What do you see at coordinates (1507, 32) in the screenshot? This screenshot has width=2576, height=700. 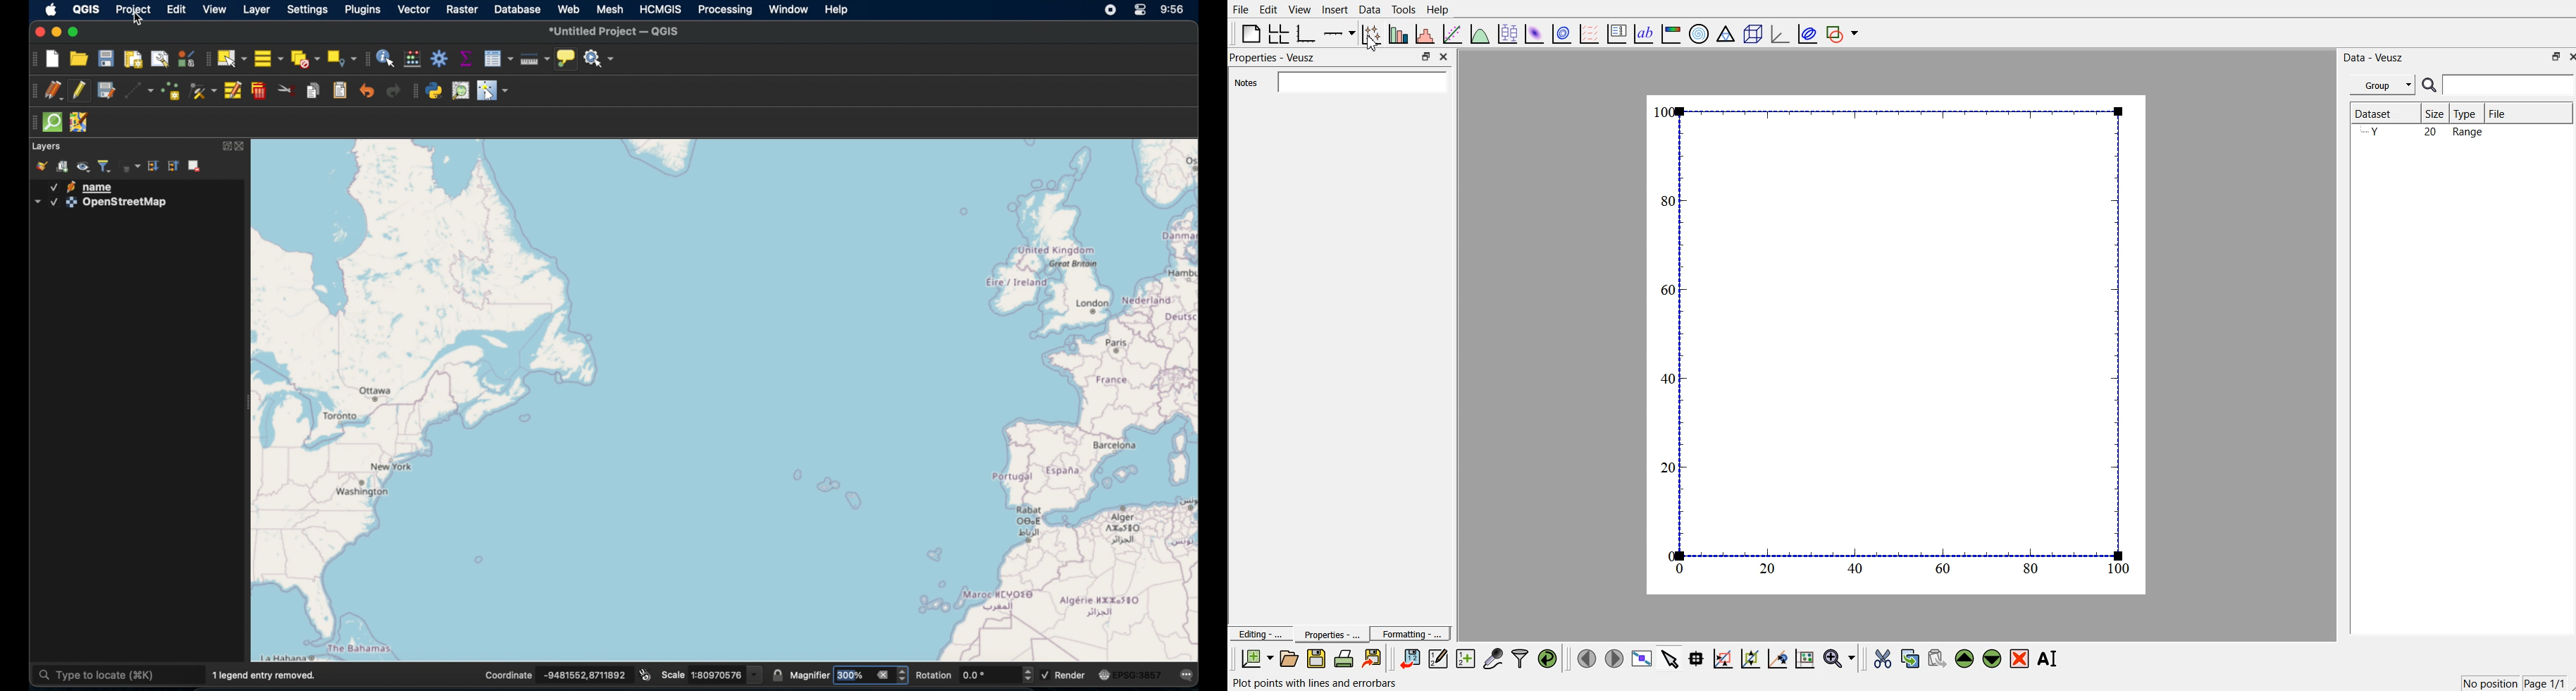 I see `plot box plots` at bounding box center [1507, 32].